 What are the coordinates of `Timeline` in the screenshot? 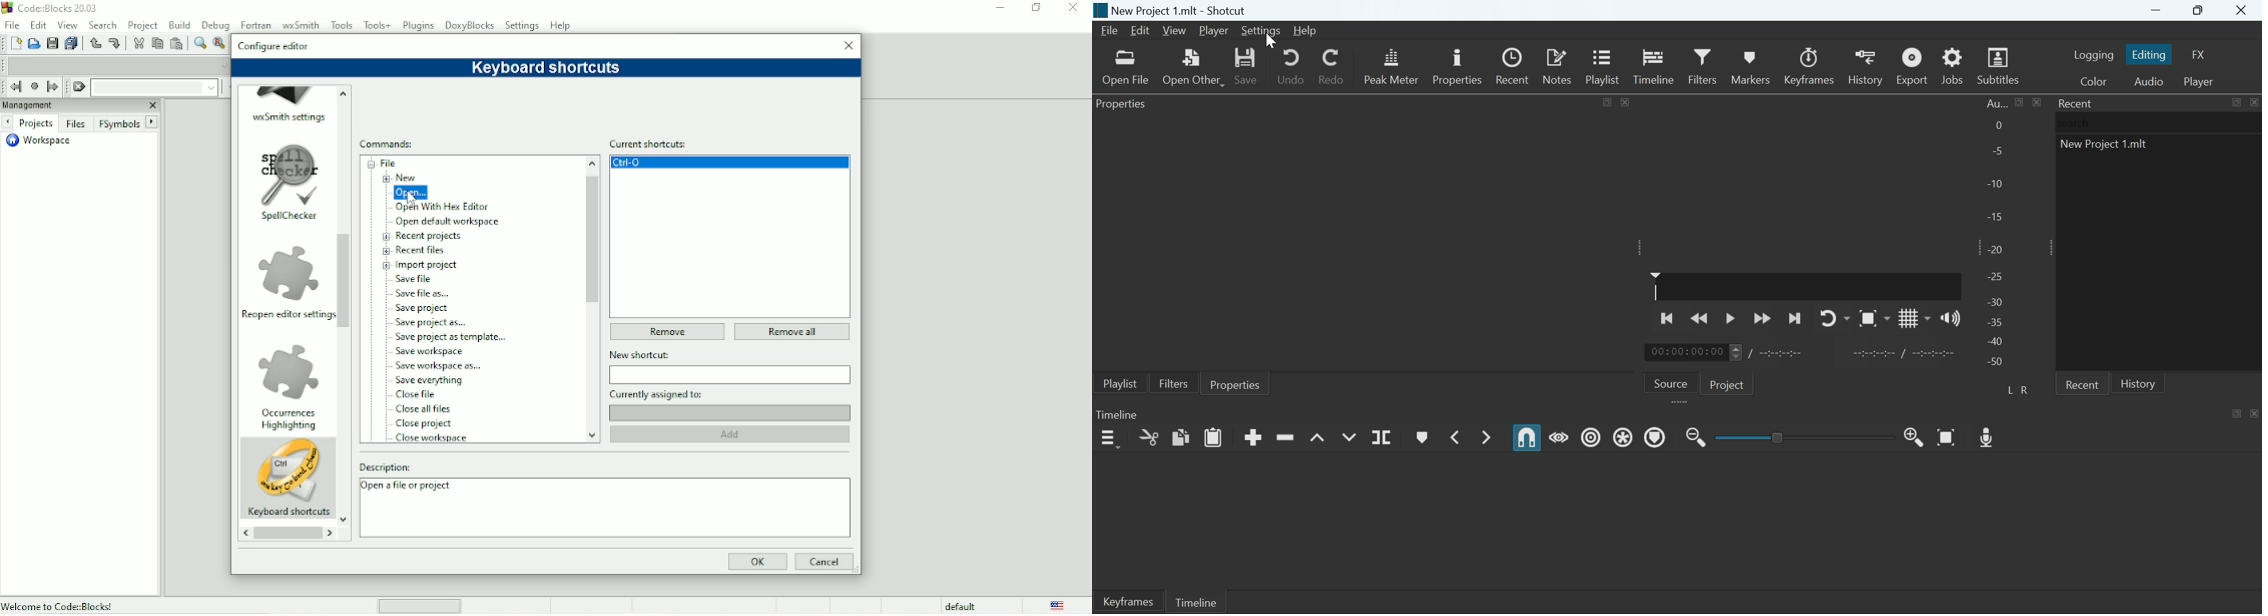 It's located at (1654, 65).